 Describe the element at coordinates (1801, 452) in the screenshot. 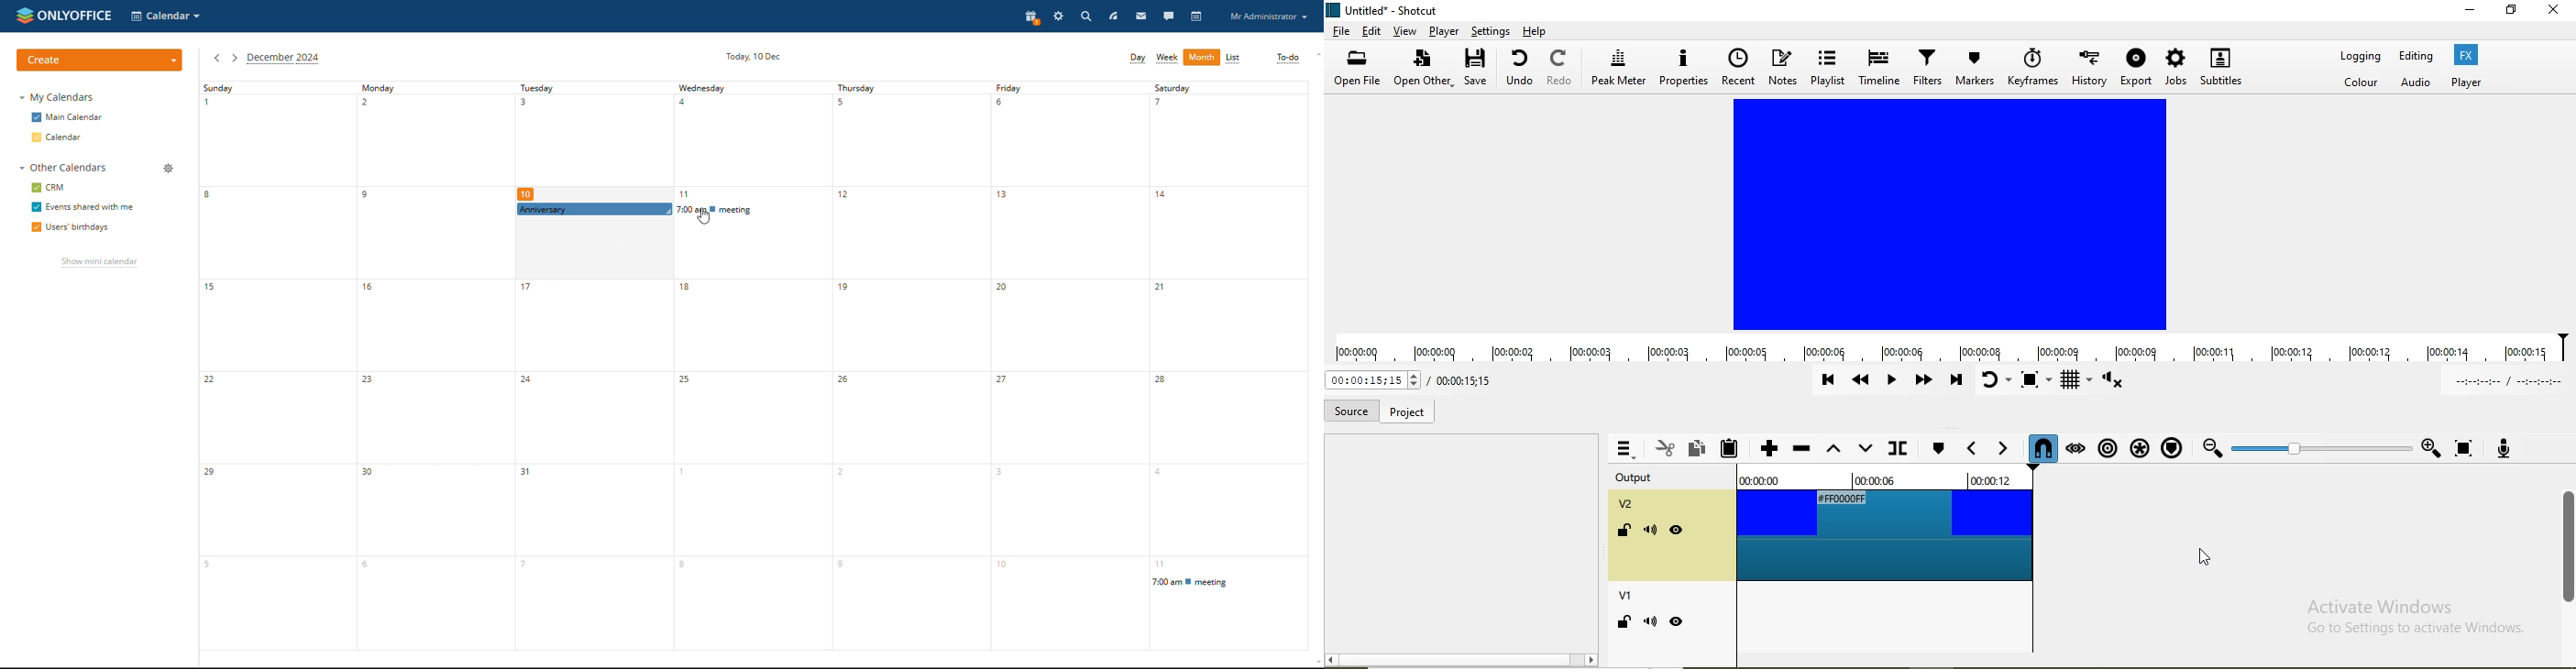

I see `Ripple delete` at that location.